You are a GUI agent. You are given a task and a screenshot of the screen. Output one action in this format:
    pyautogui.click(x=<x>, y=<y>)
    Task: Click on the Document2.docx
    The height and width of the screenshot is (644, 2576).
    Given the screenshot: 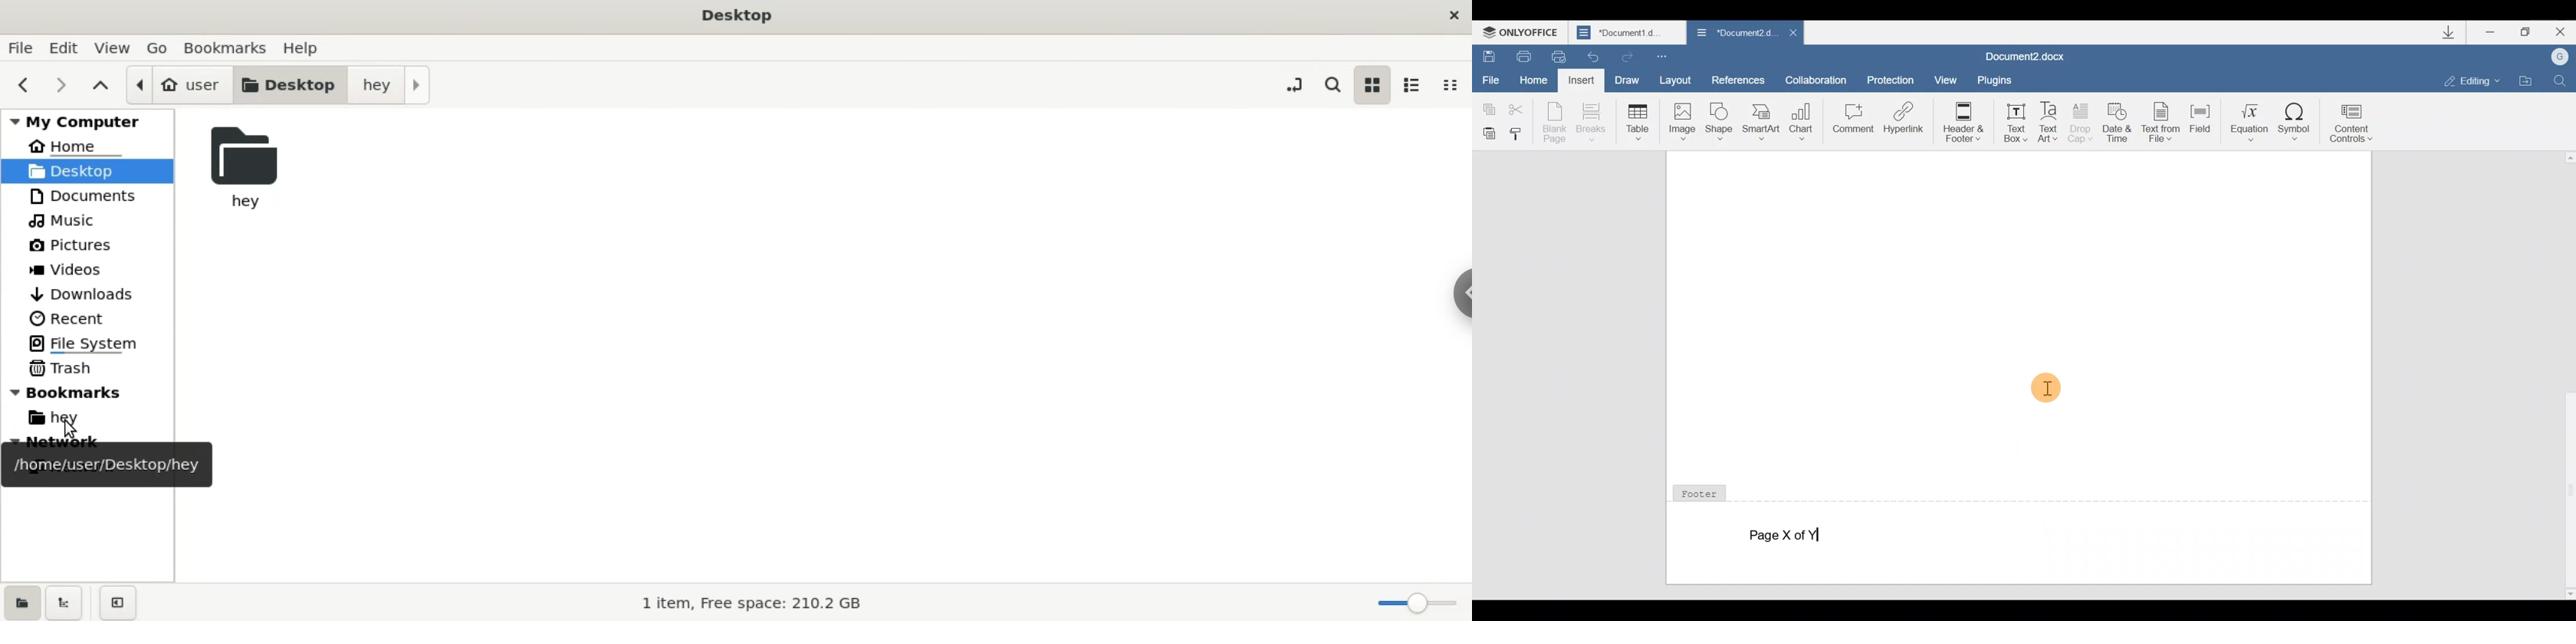 What is the action you would take?
    pyautogui.click(x=2034, y=53)
    